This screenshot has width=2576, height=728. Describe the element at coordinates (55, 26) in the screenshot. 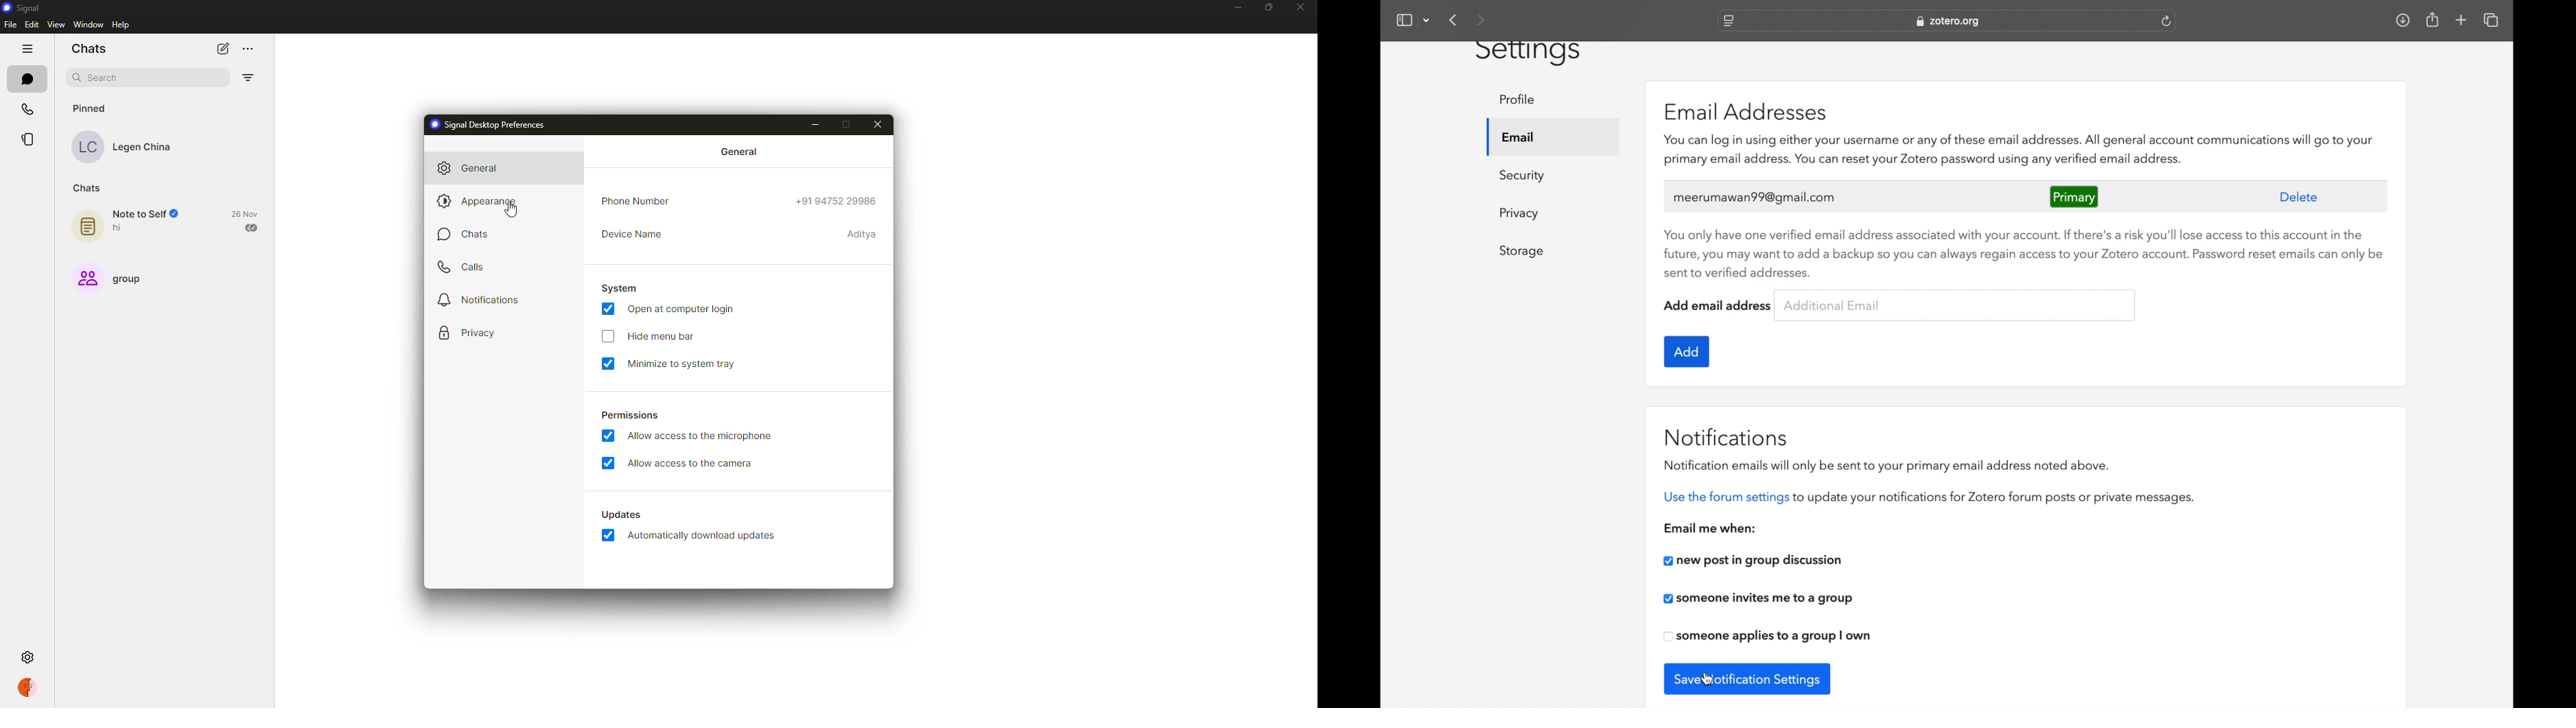

I see `view` at that location.